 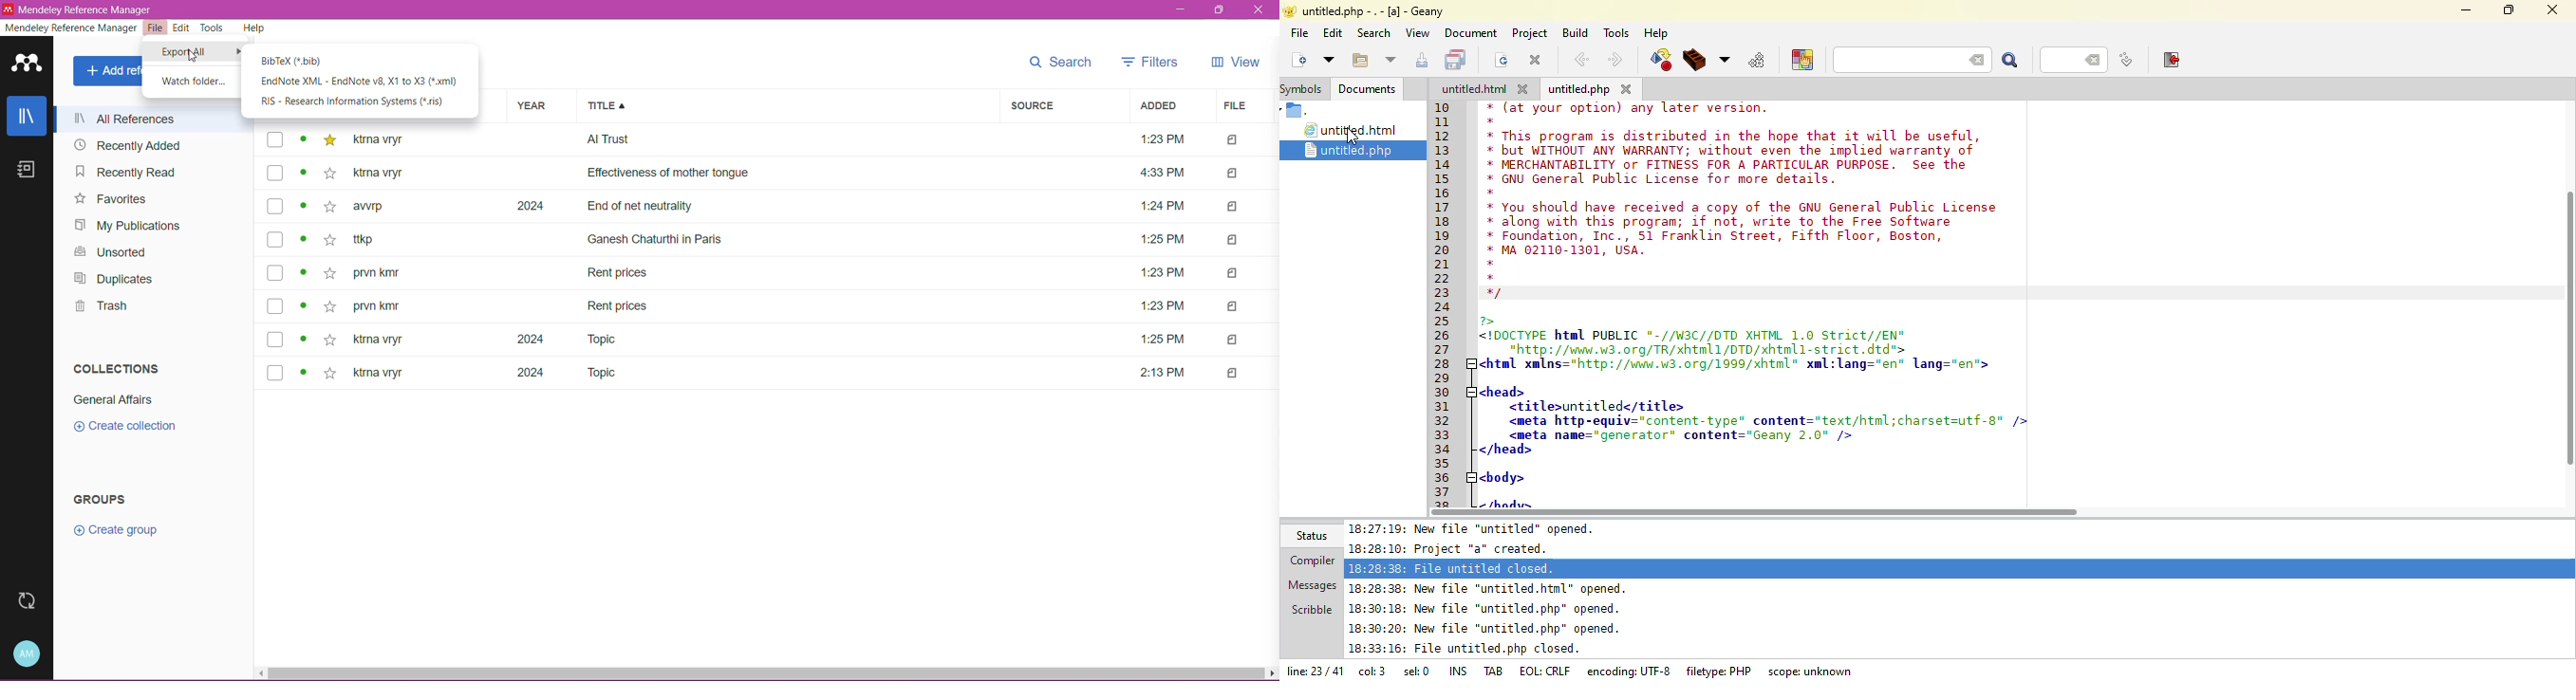 What do you see at coordinates (361, 83) in the screenshot?
I see `EndNote XML - EndNote v8,X1 to X3(*.xml)` at bounding box center [361, 83].